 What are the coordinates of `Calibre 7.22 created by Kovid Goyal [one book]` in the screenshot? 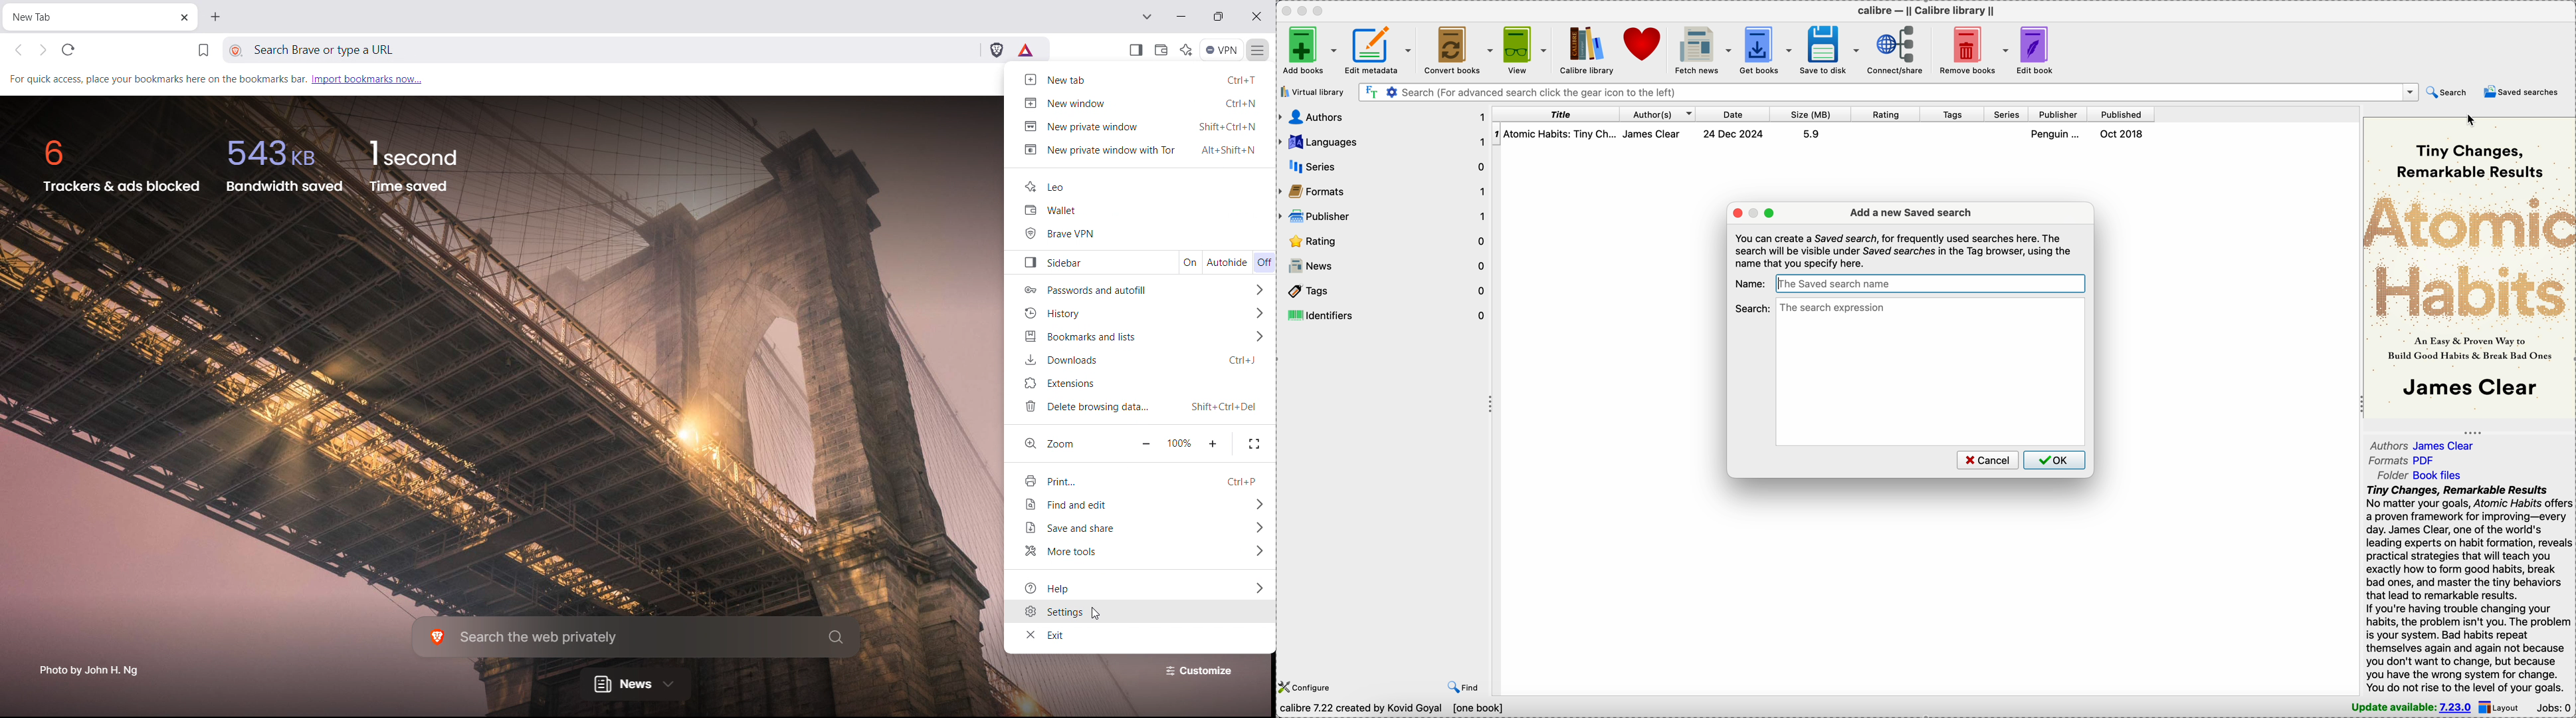 It's located at (1393, 708).